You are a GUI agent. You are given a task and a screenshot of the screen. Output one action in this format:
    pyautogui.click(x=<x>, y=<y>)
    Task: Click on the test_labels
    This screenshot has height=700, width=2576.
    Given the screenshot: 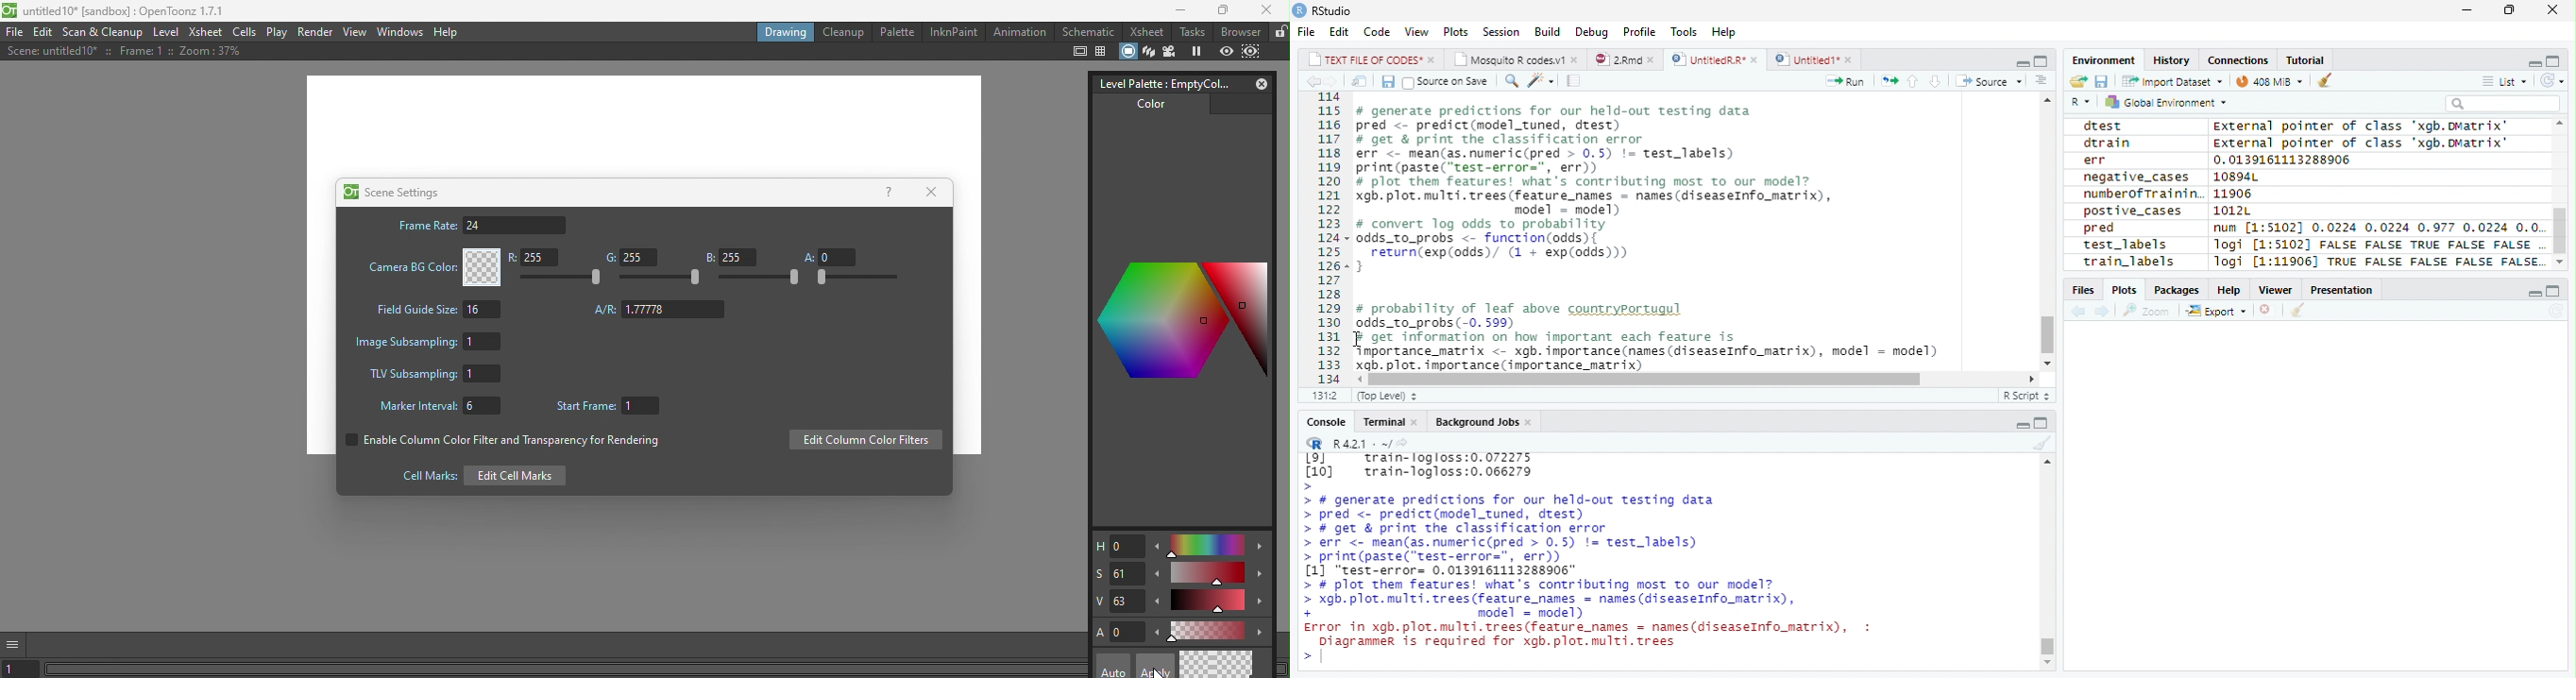 What is the action you would take?
    pyautogui.click(x=2124, y=245)
    